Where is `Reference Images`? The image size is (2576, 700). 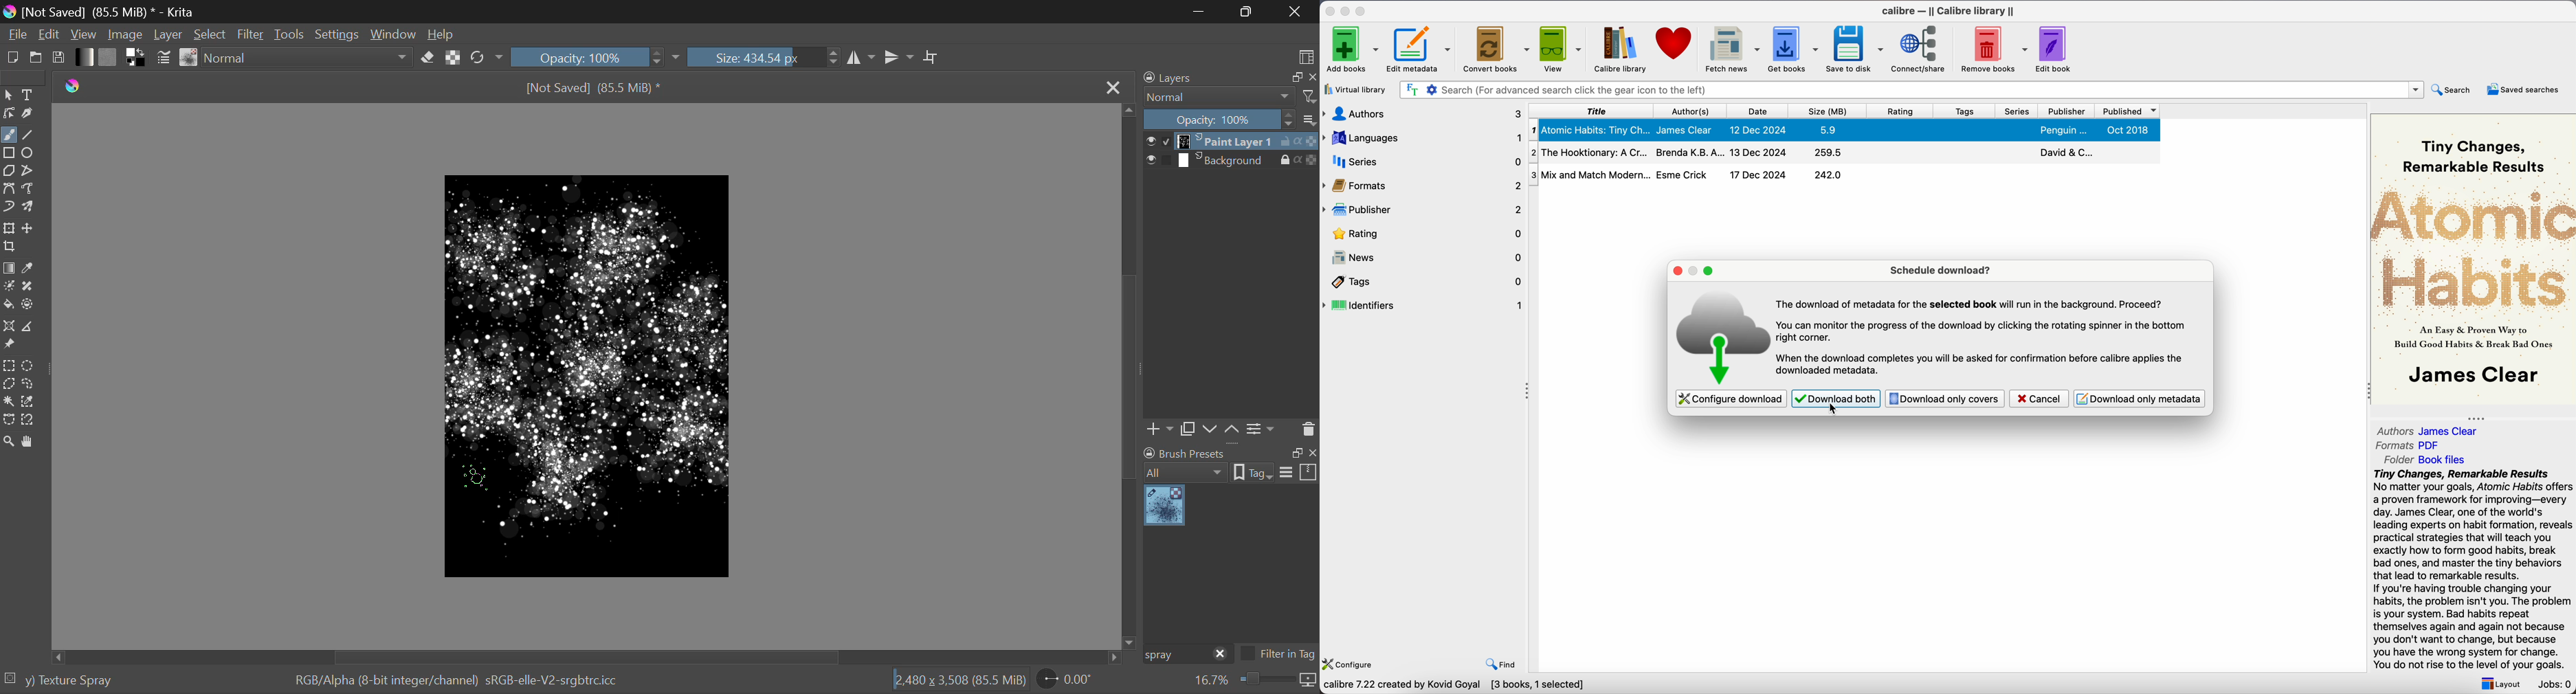 Reference Images is located at coordinates (8, 344).